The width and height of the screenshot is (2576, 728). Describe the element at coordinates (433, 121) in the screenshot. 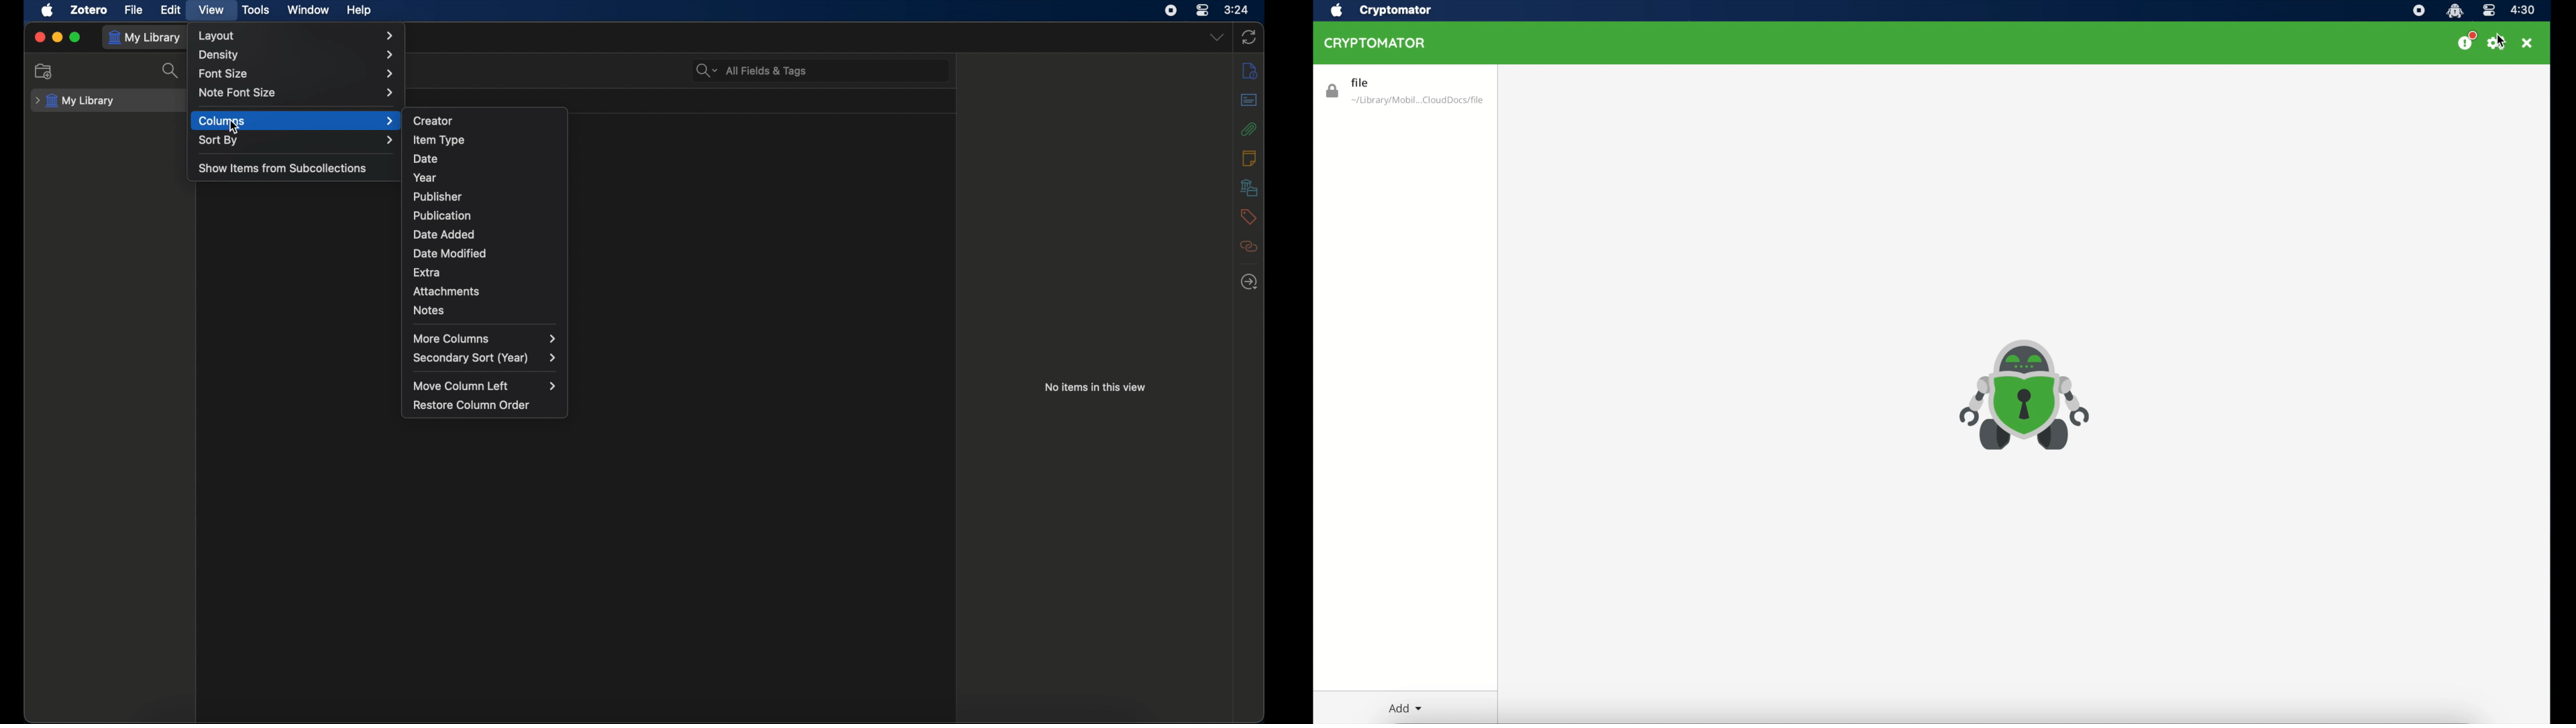

I see `creator` at that location.